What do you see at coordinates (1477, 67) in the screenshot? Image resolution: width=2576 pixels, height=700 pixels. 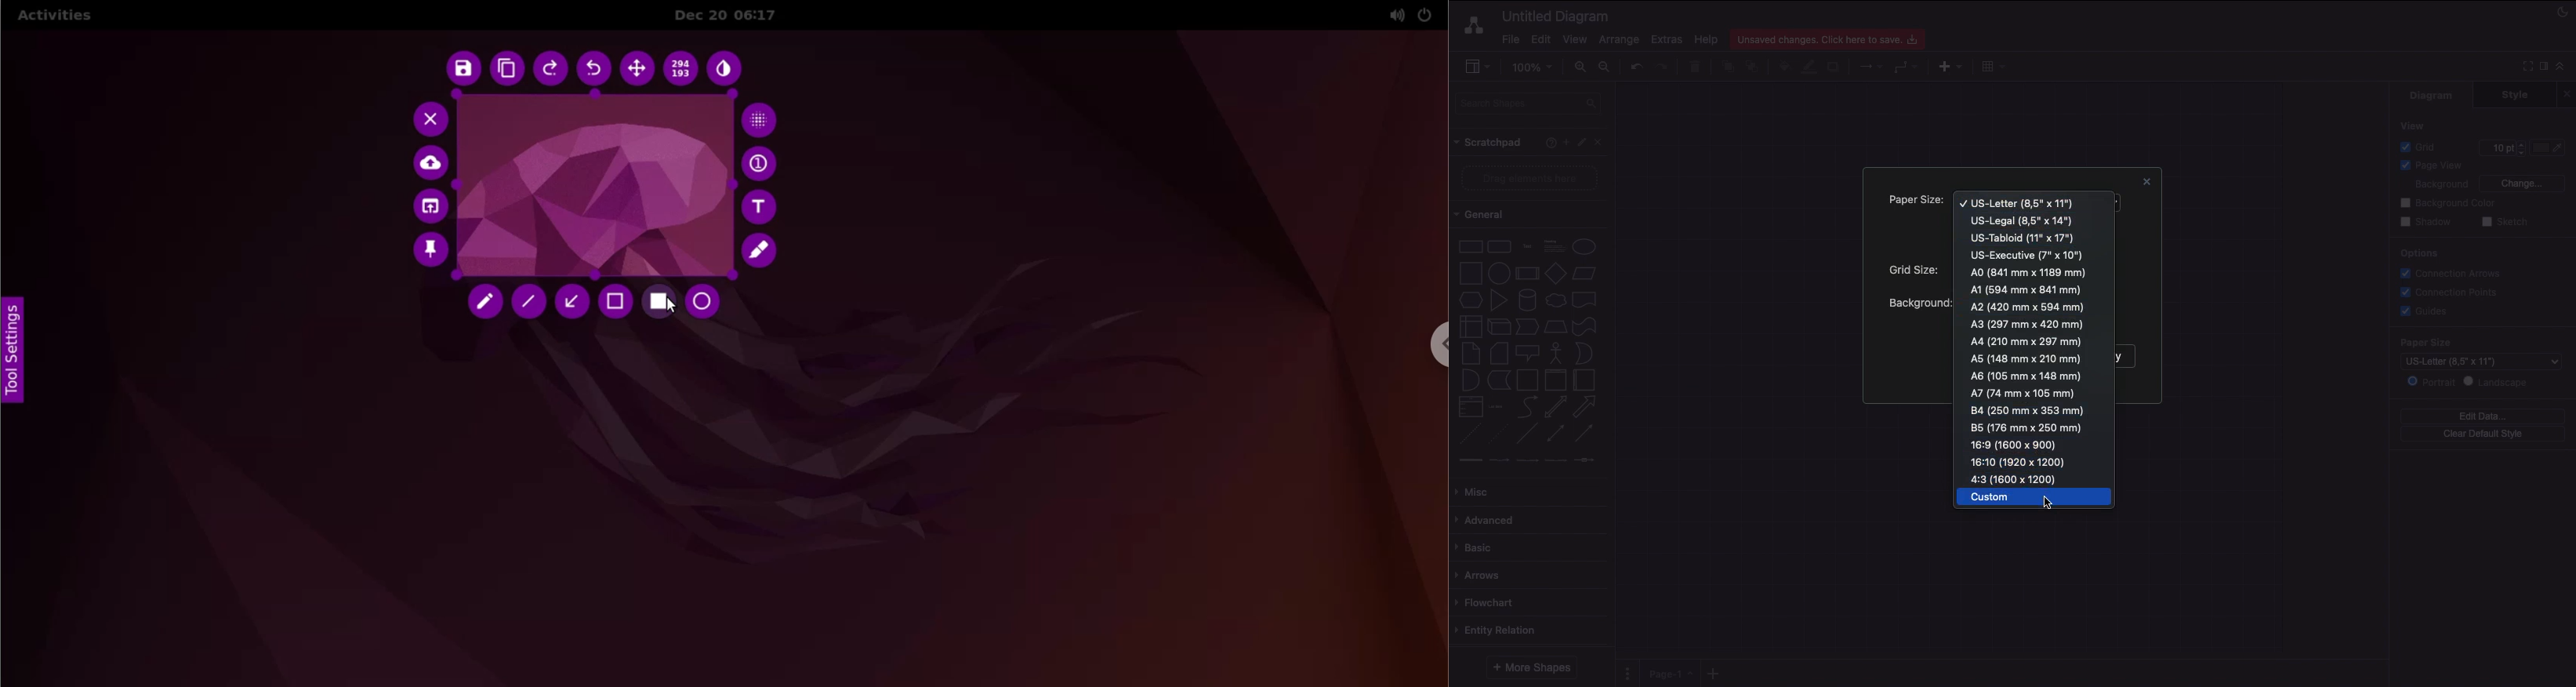 I see `Sidebar ` at bounding box center [1477, 67].